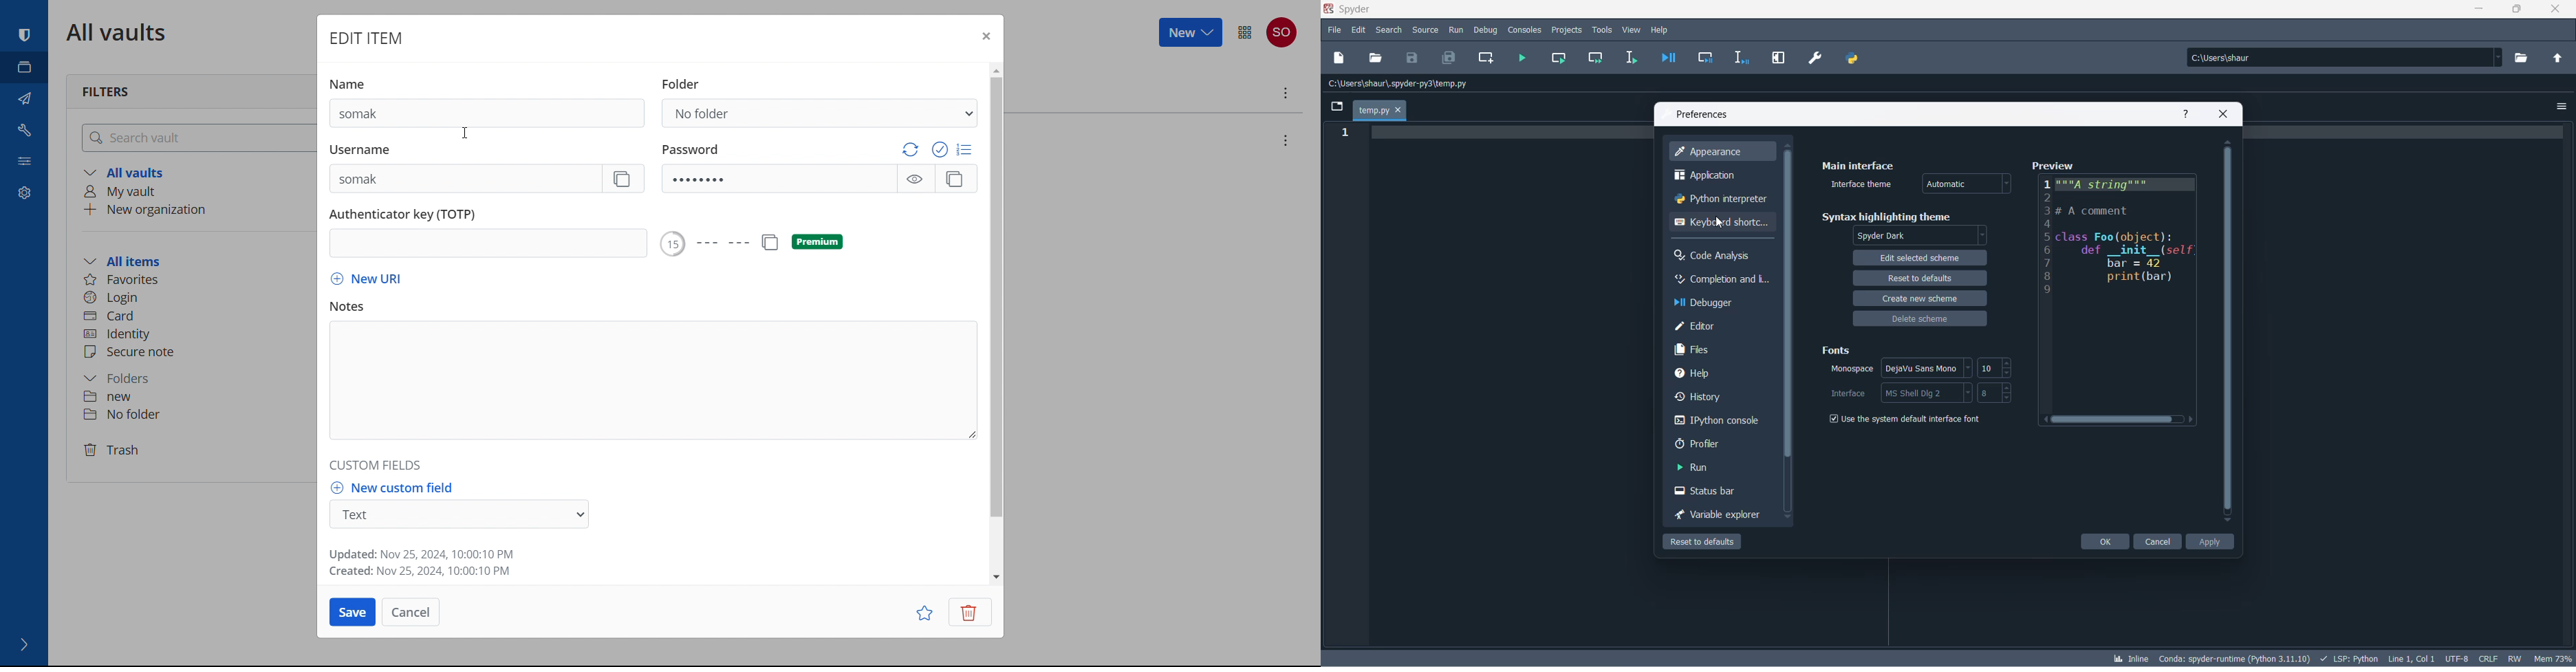 The width and height of the screenshot is (2576, 672). I want to click on open , so click(1376, 59).